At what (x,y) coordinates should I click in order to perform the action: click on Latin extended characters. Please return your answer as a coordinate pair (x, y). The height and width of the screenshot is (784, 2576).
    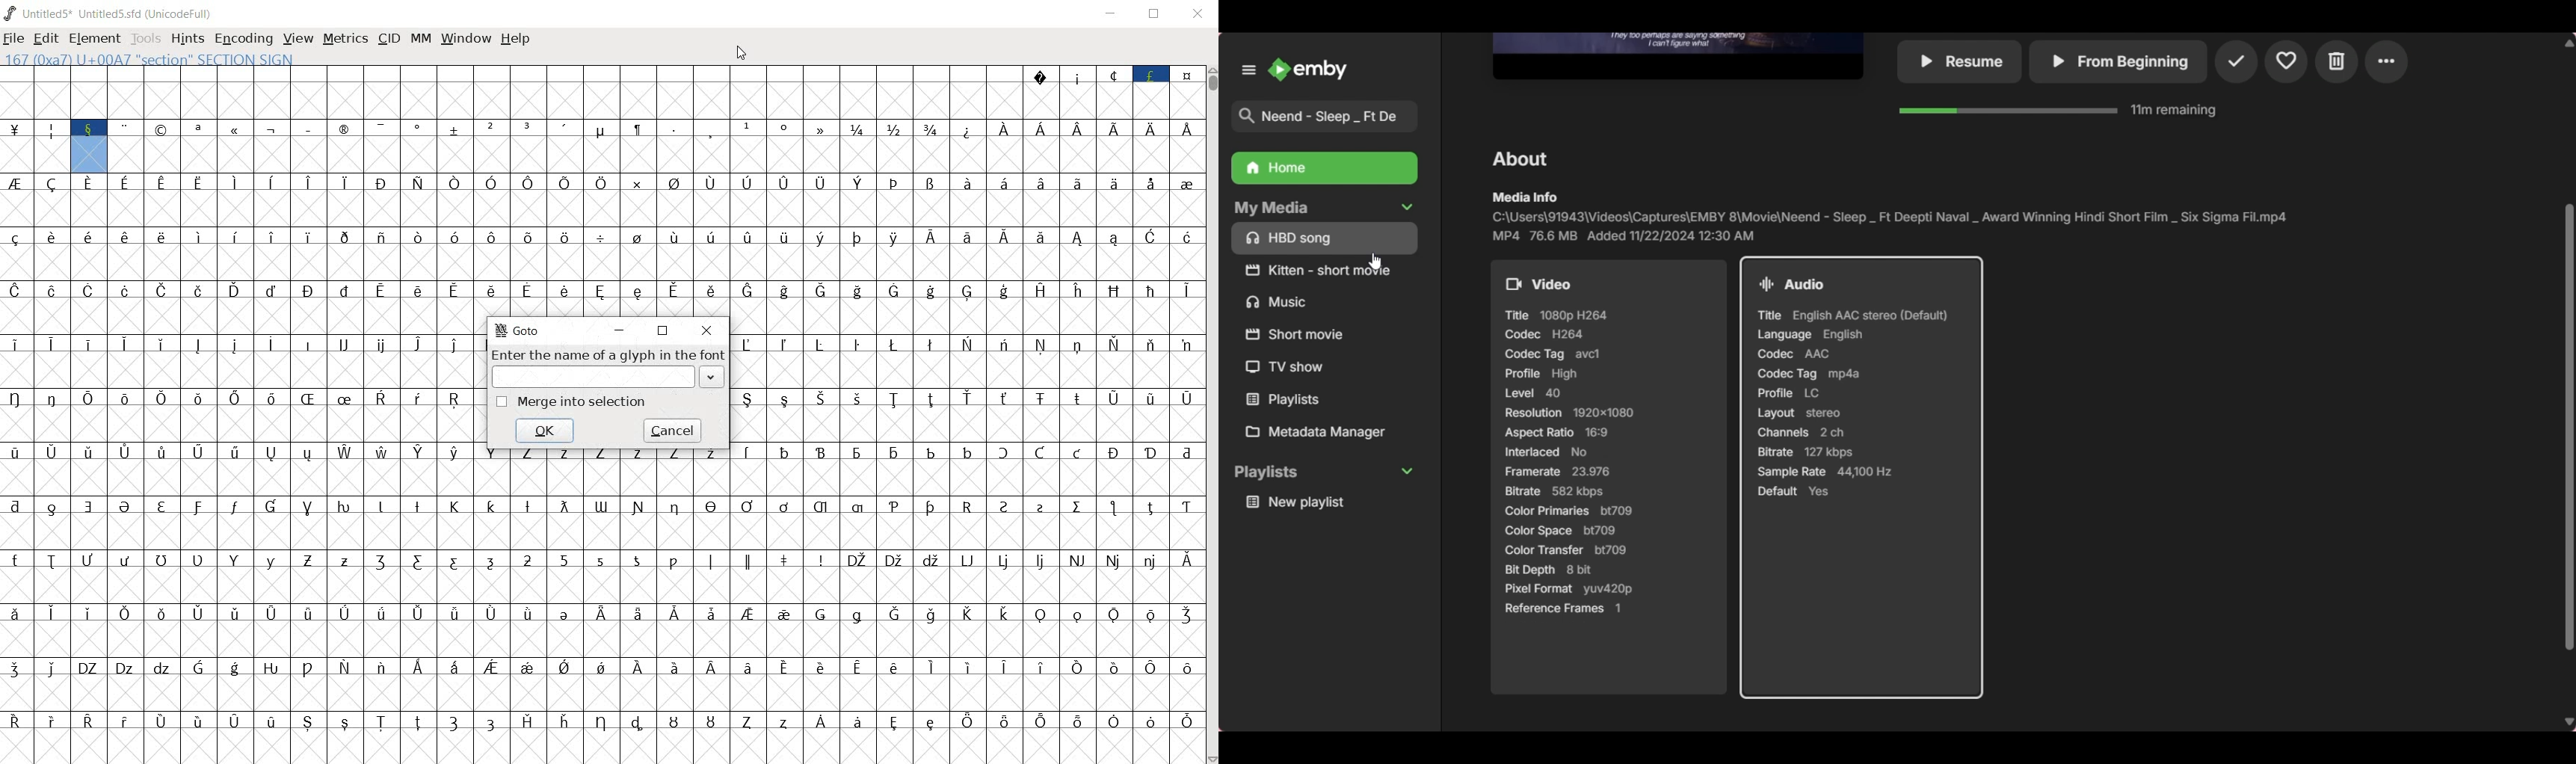
    Looking at the image, I should click on (165, 469).